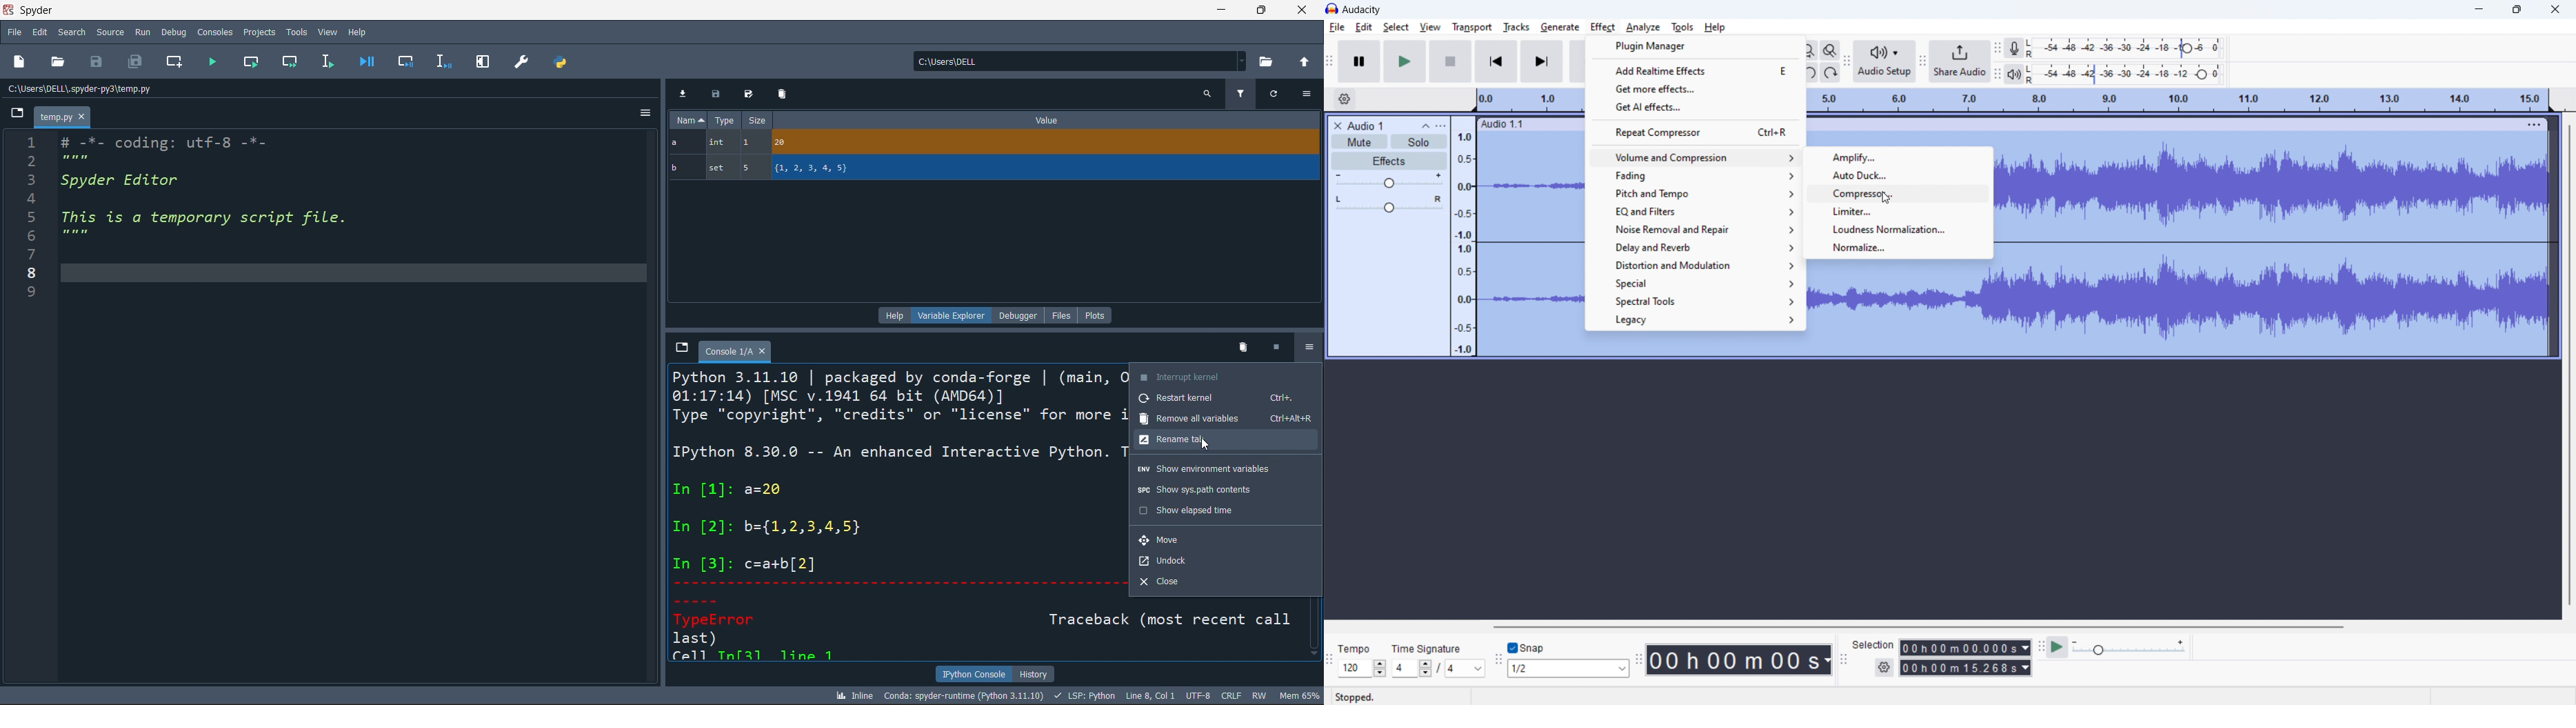 This screenshot has height=728, width=2576. Describe the element at coordinates (1200, 697) in the screenshot. I see `UTF-8` at that location.